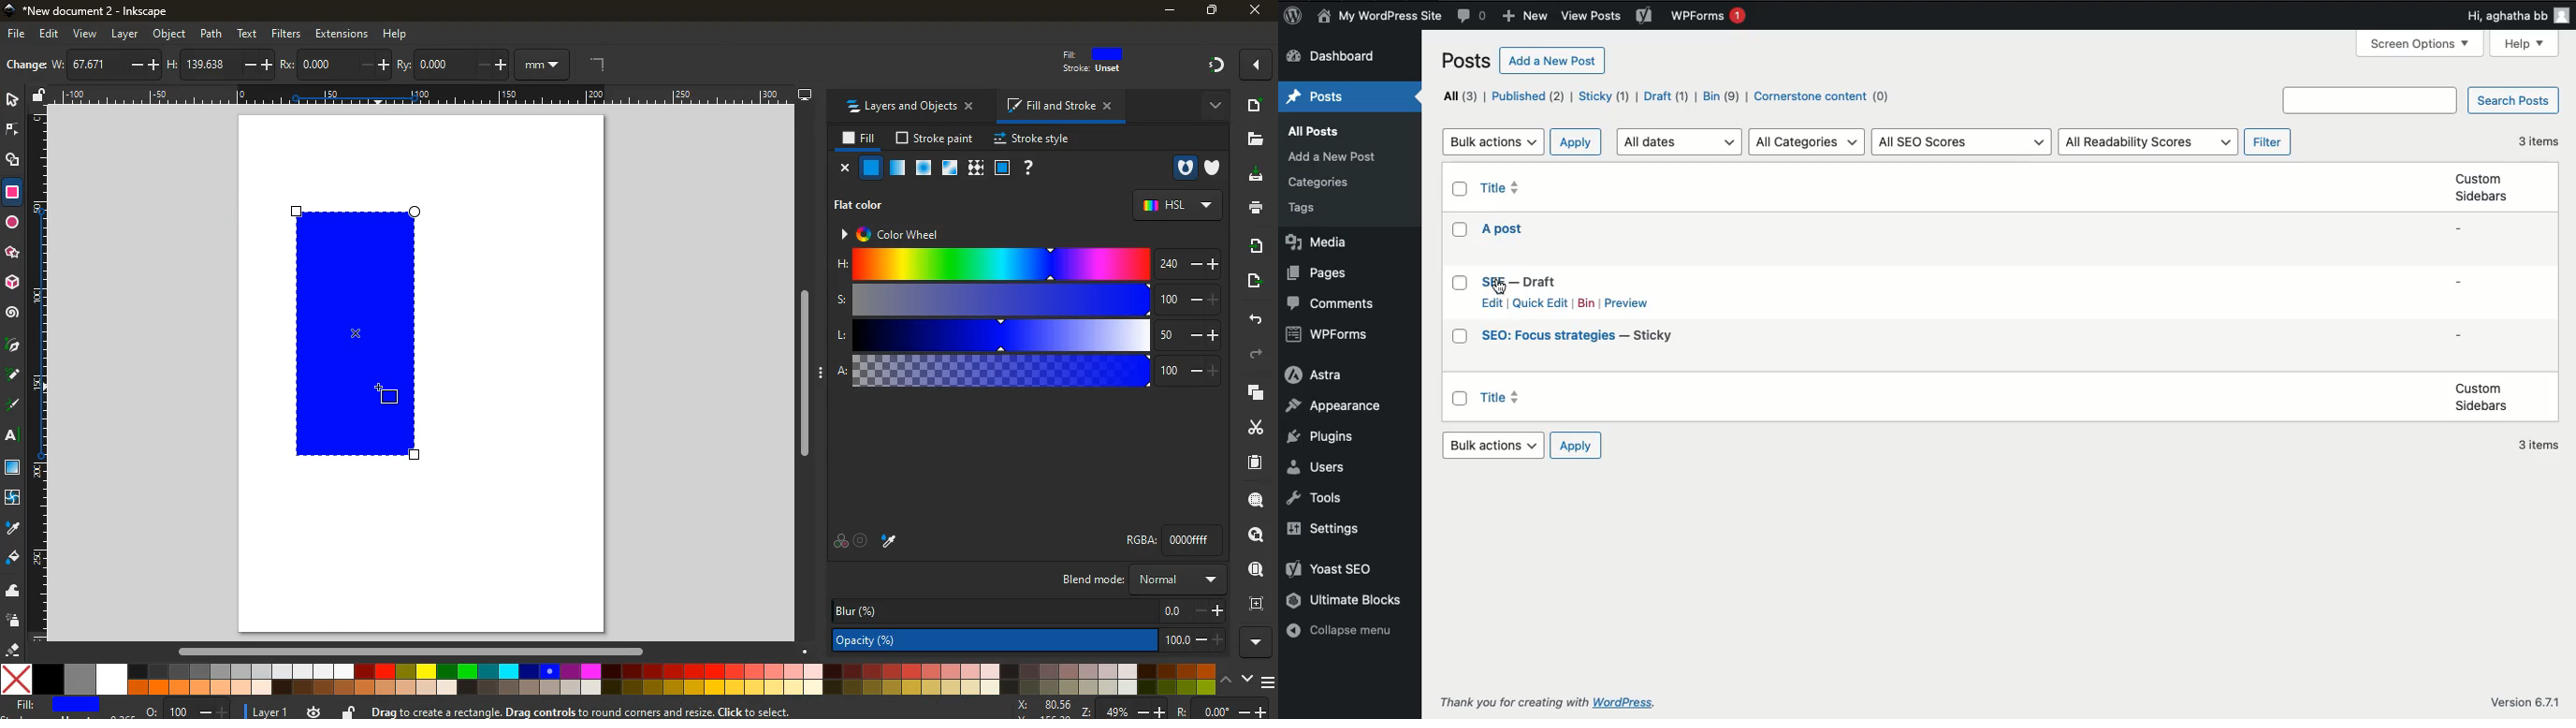  What do you see at coordinates (51, 35) in the screenshot?
I see `edit` at bounding box center [51, 35].